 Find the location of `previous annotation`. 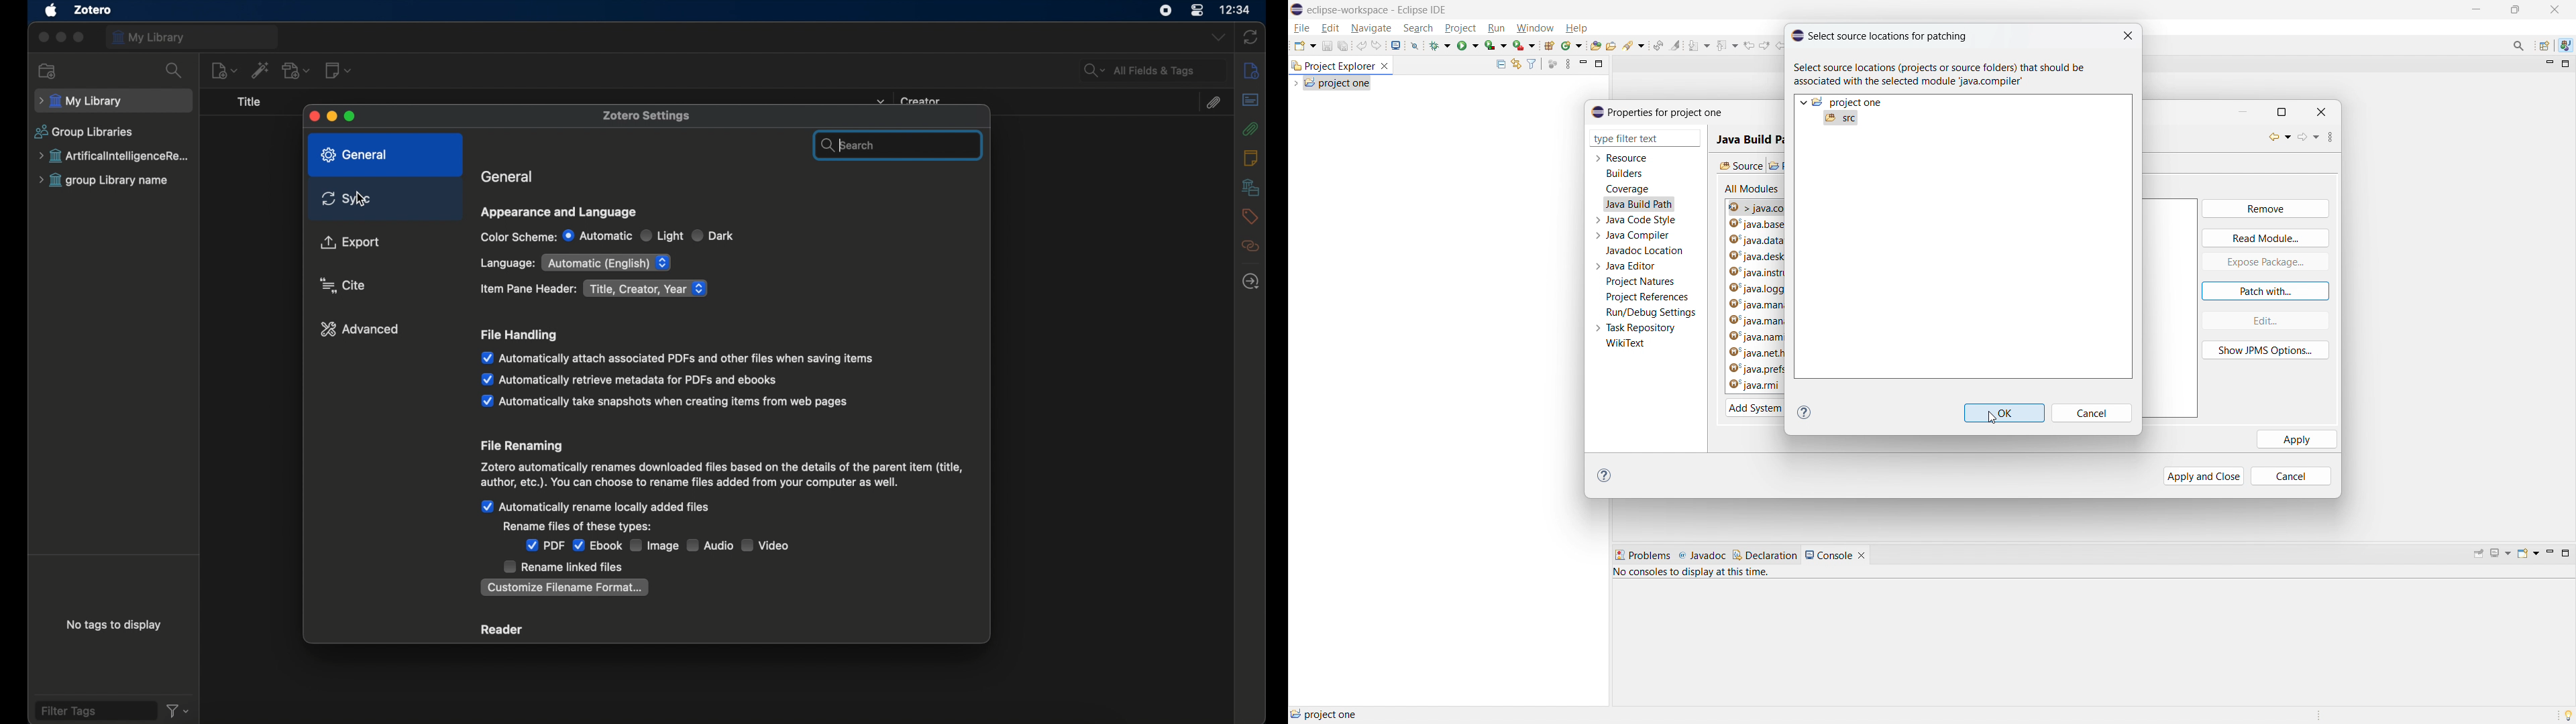

previous annotation is located at coordinates (1726, 44).